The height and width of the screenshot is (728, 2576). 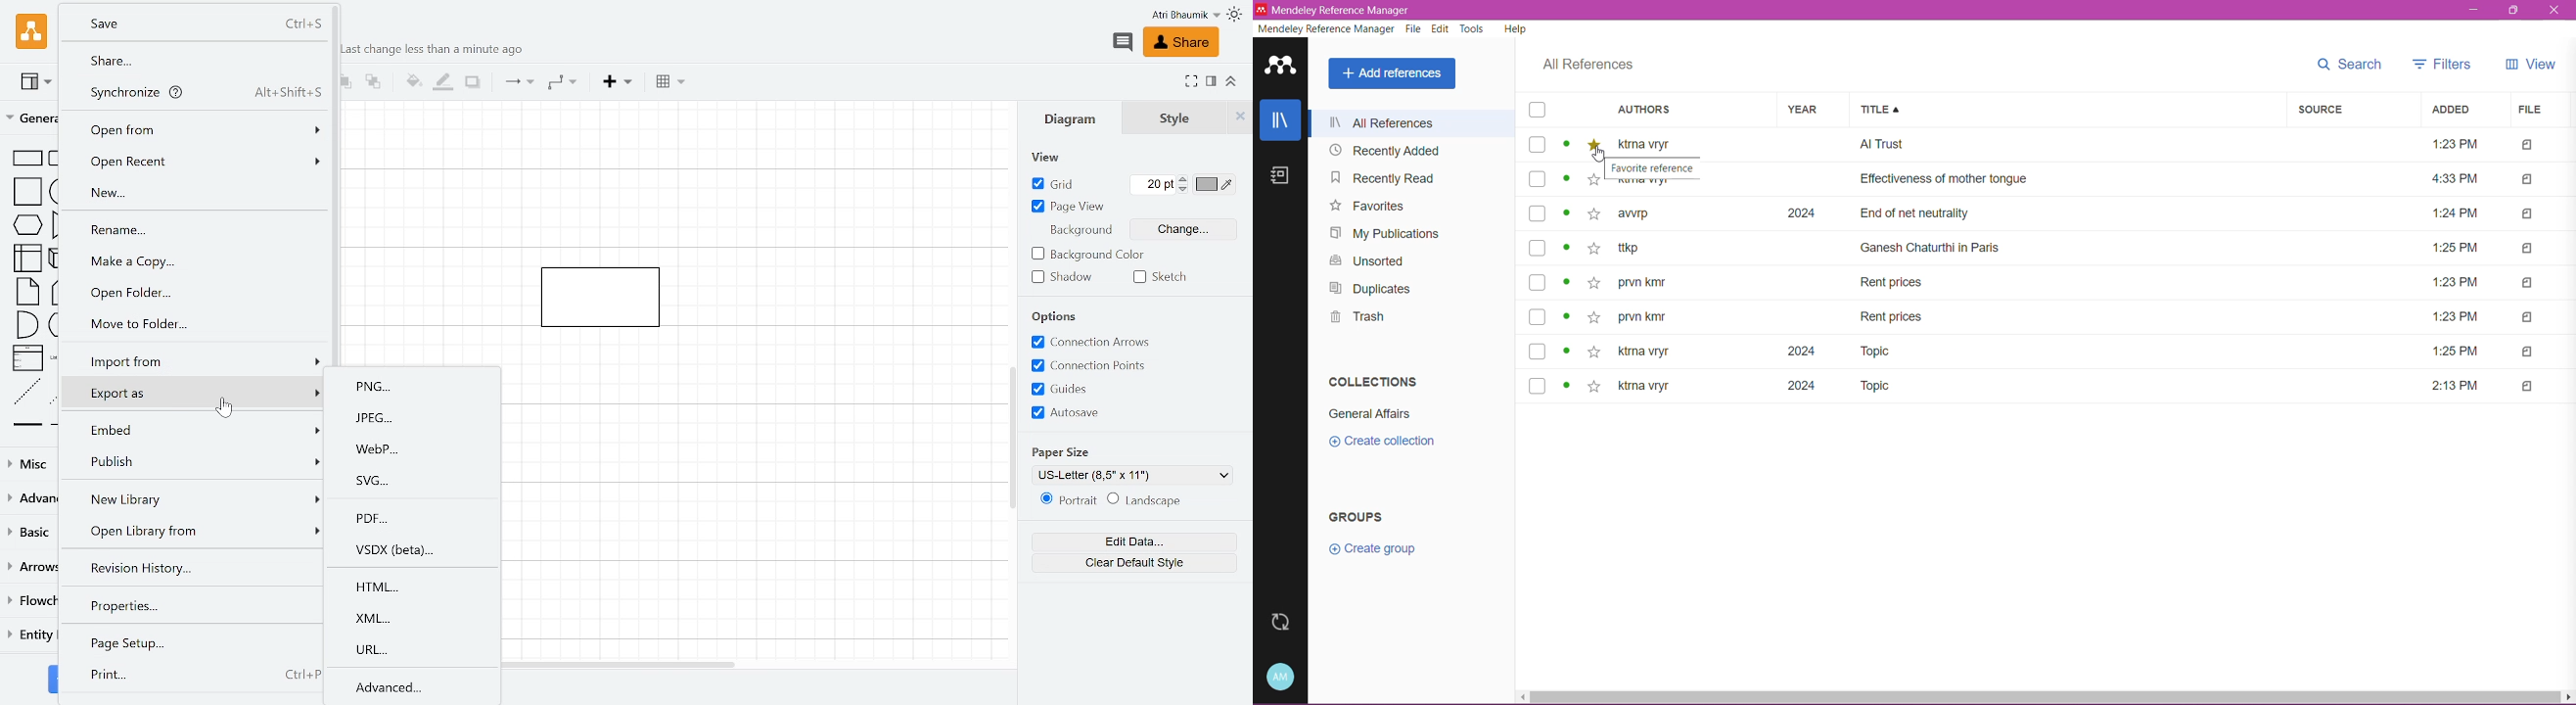 I want to click on background color, so click(x=1086, y=256).